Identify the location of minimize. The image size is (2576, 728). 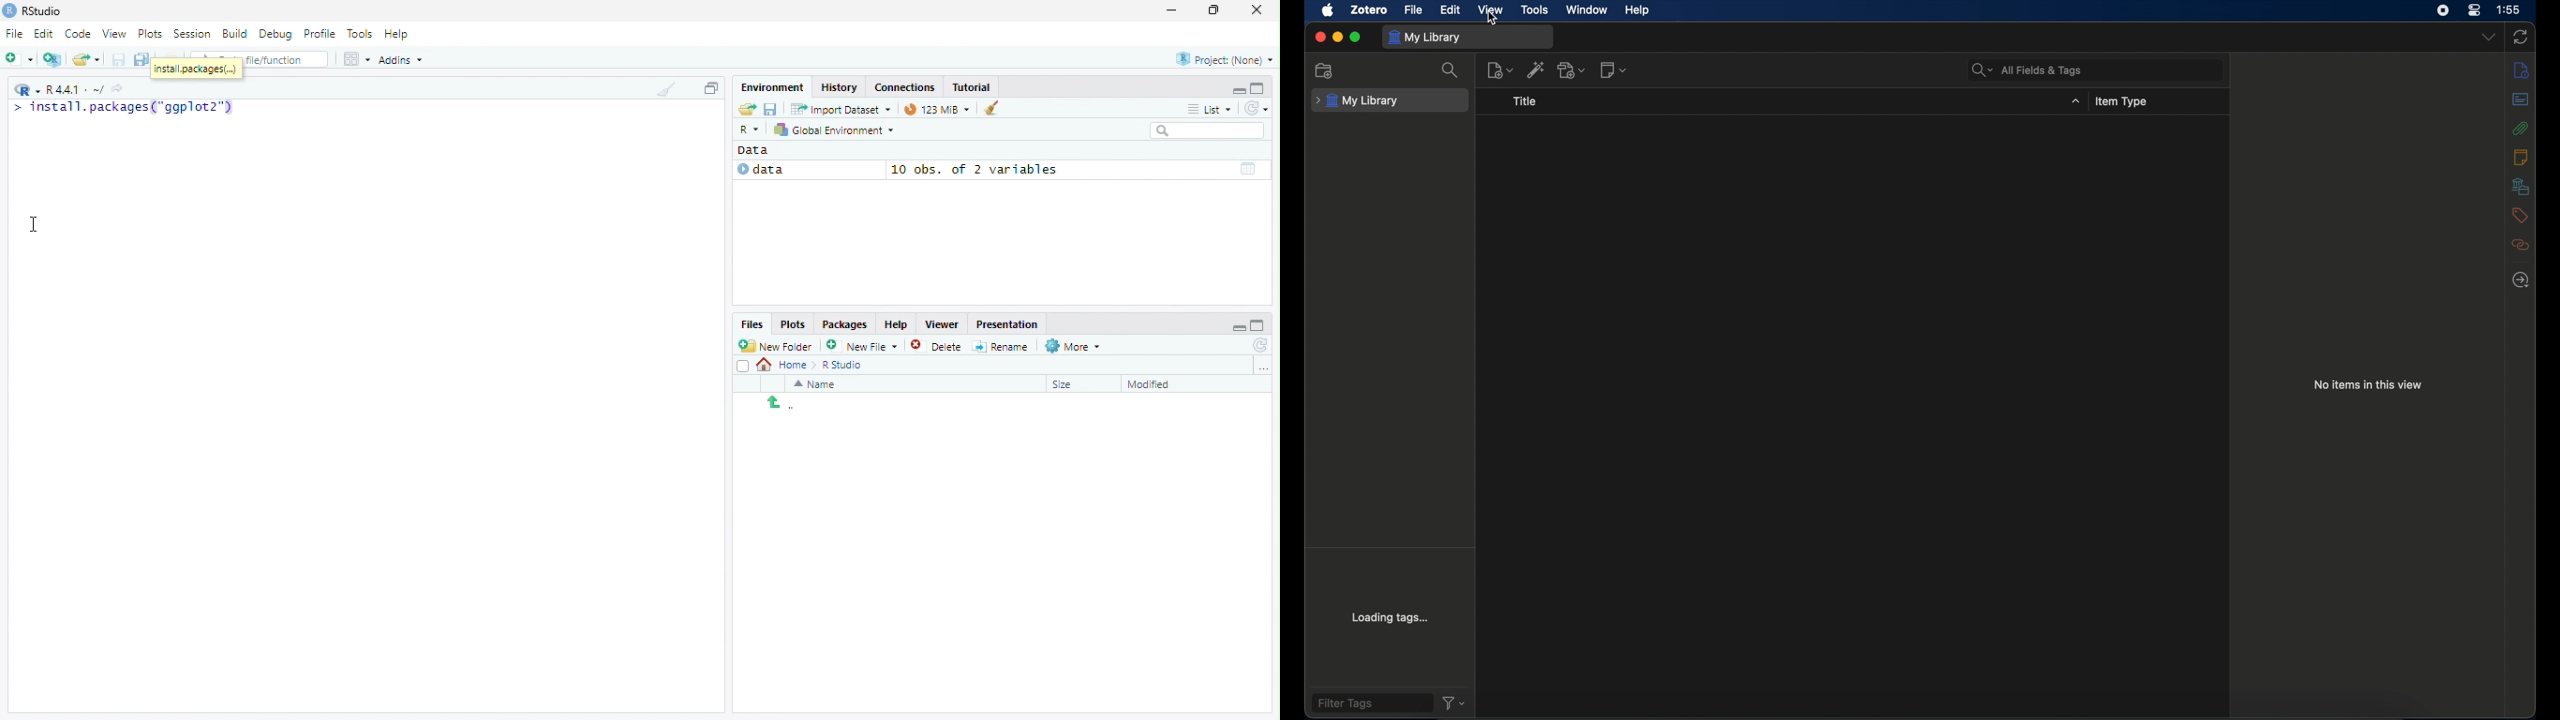
(1337, 37).